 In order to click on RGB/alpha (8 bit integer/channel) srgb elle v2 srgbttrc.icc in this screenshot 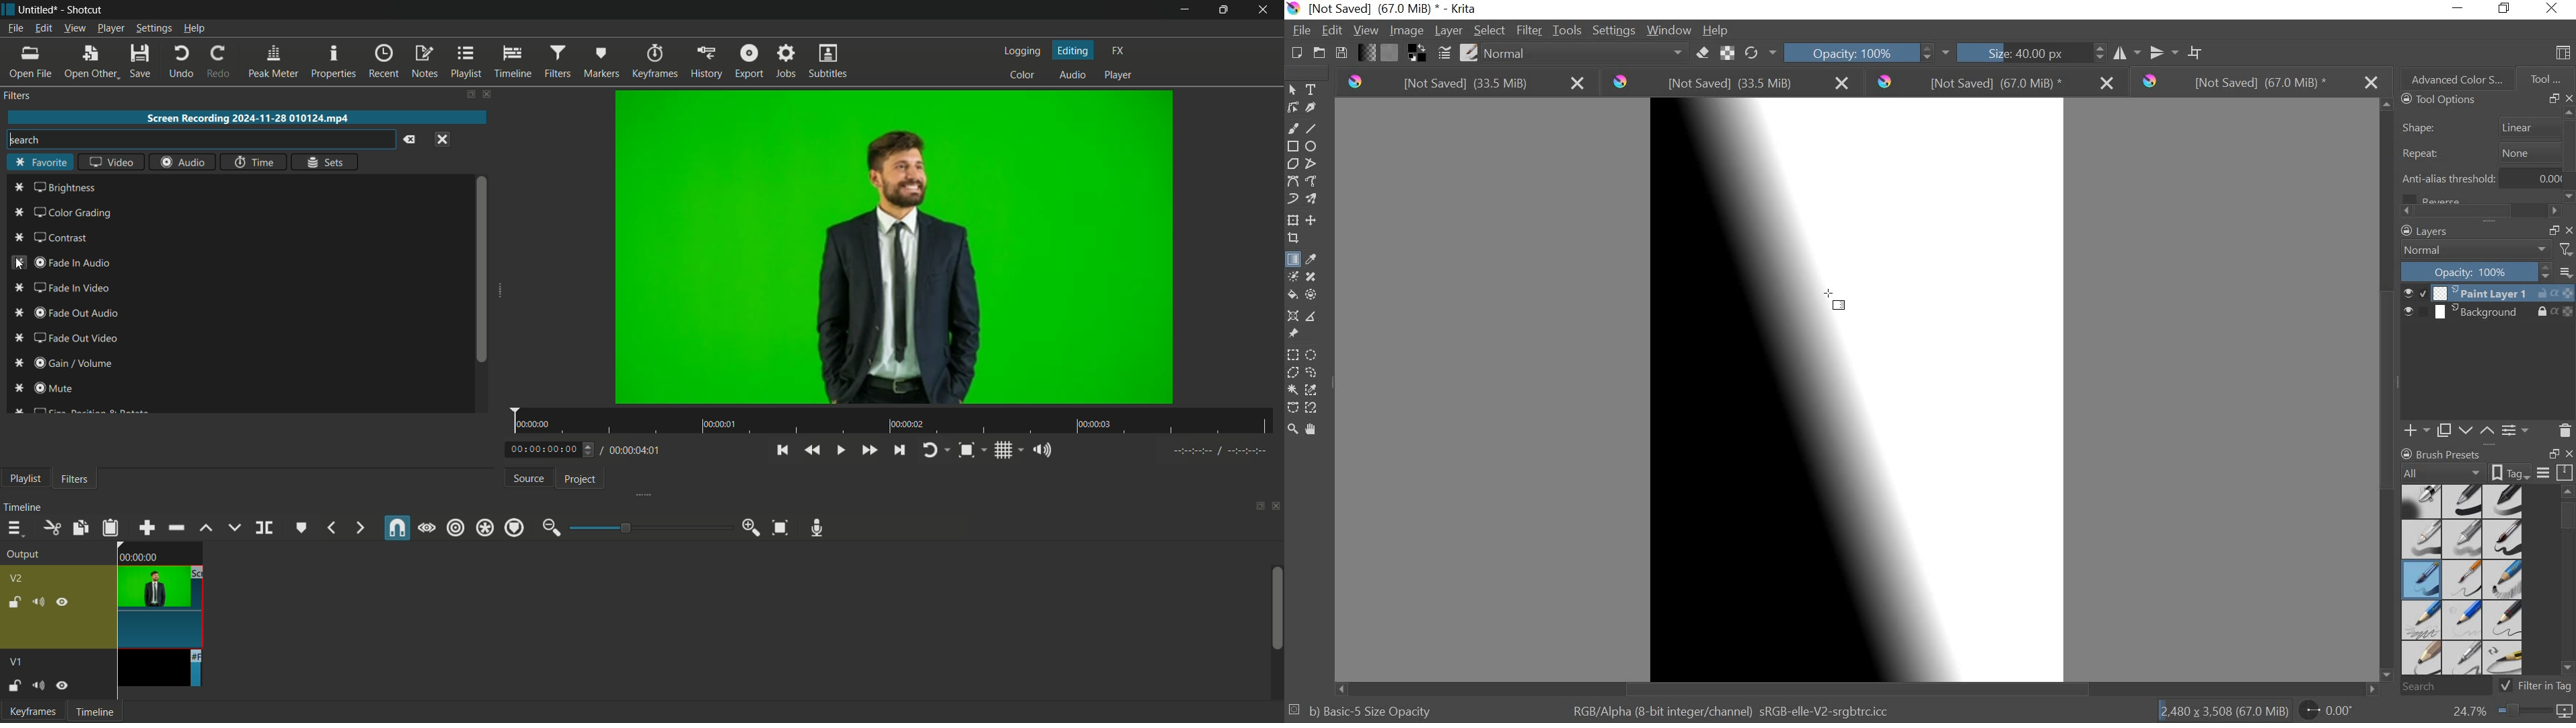, I will do `click(1732, 708)`.